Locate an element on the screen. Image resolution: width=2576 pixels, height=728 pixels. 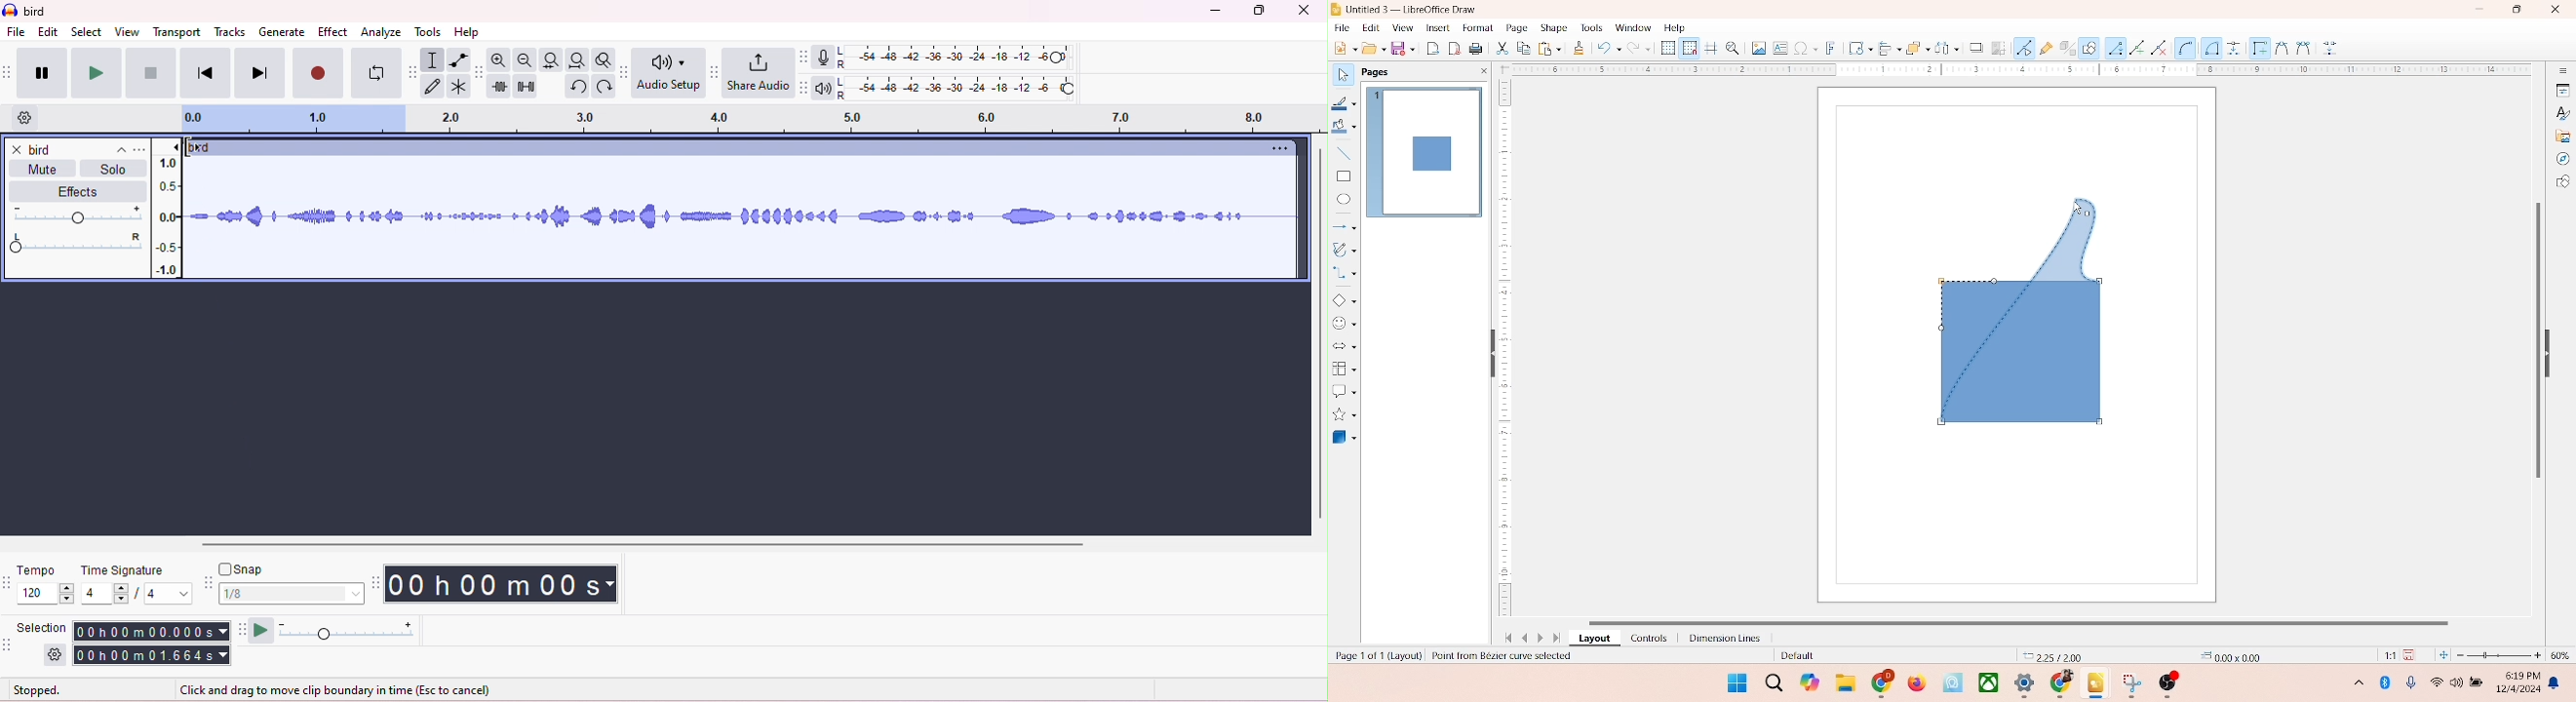
Glue points too is located at coordinates (2331, 49).